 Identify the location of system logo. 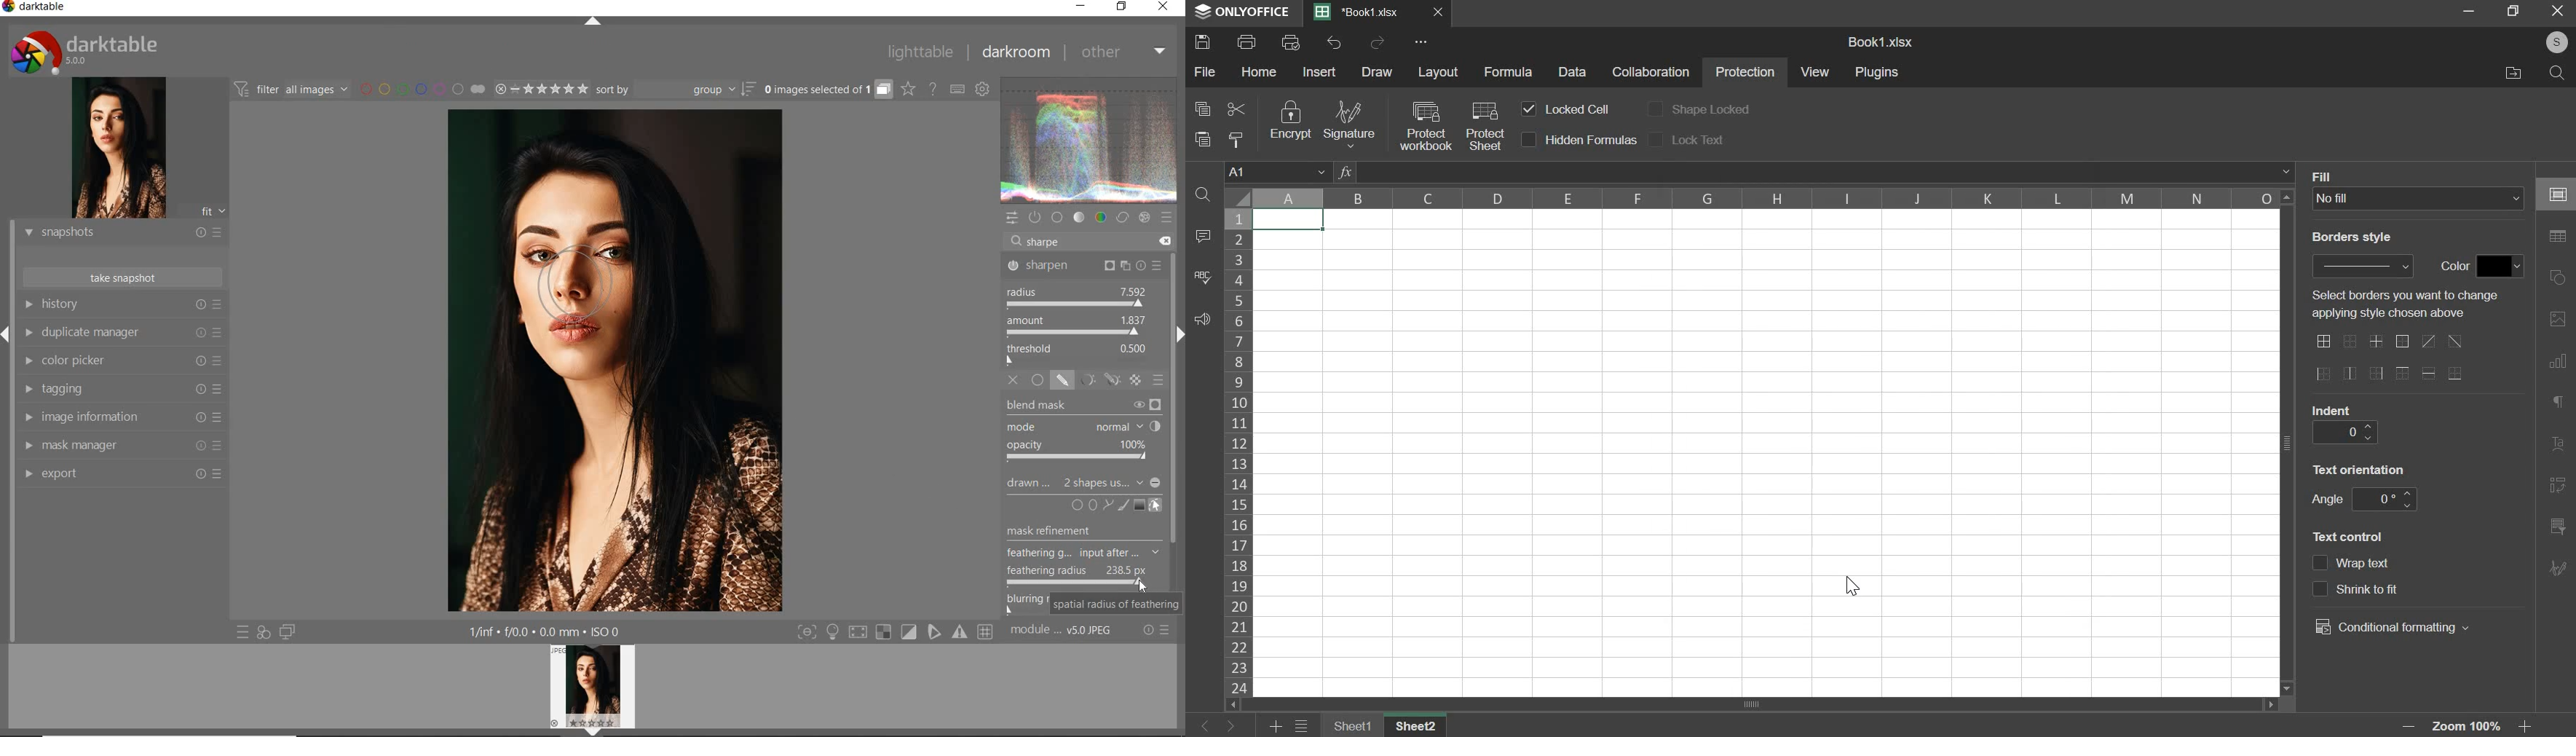
(87, 52).